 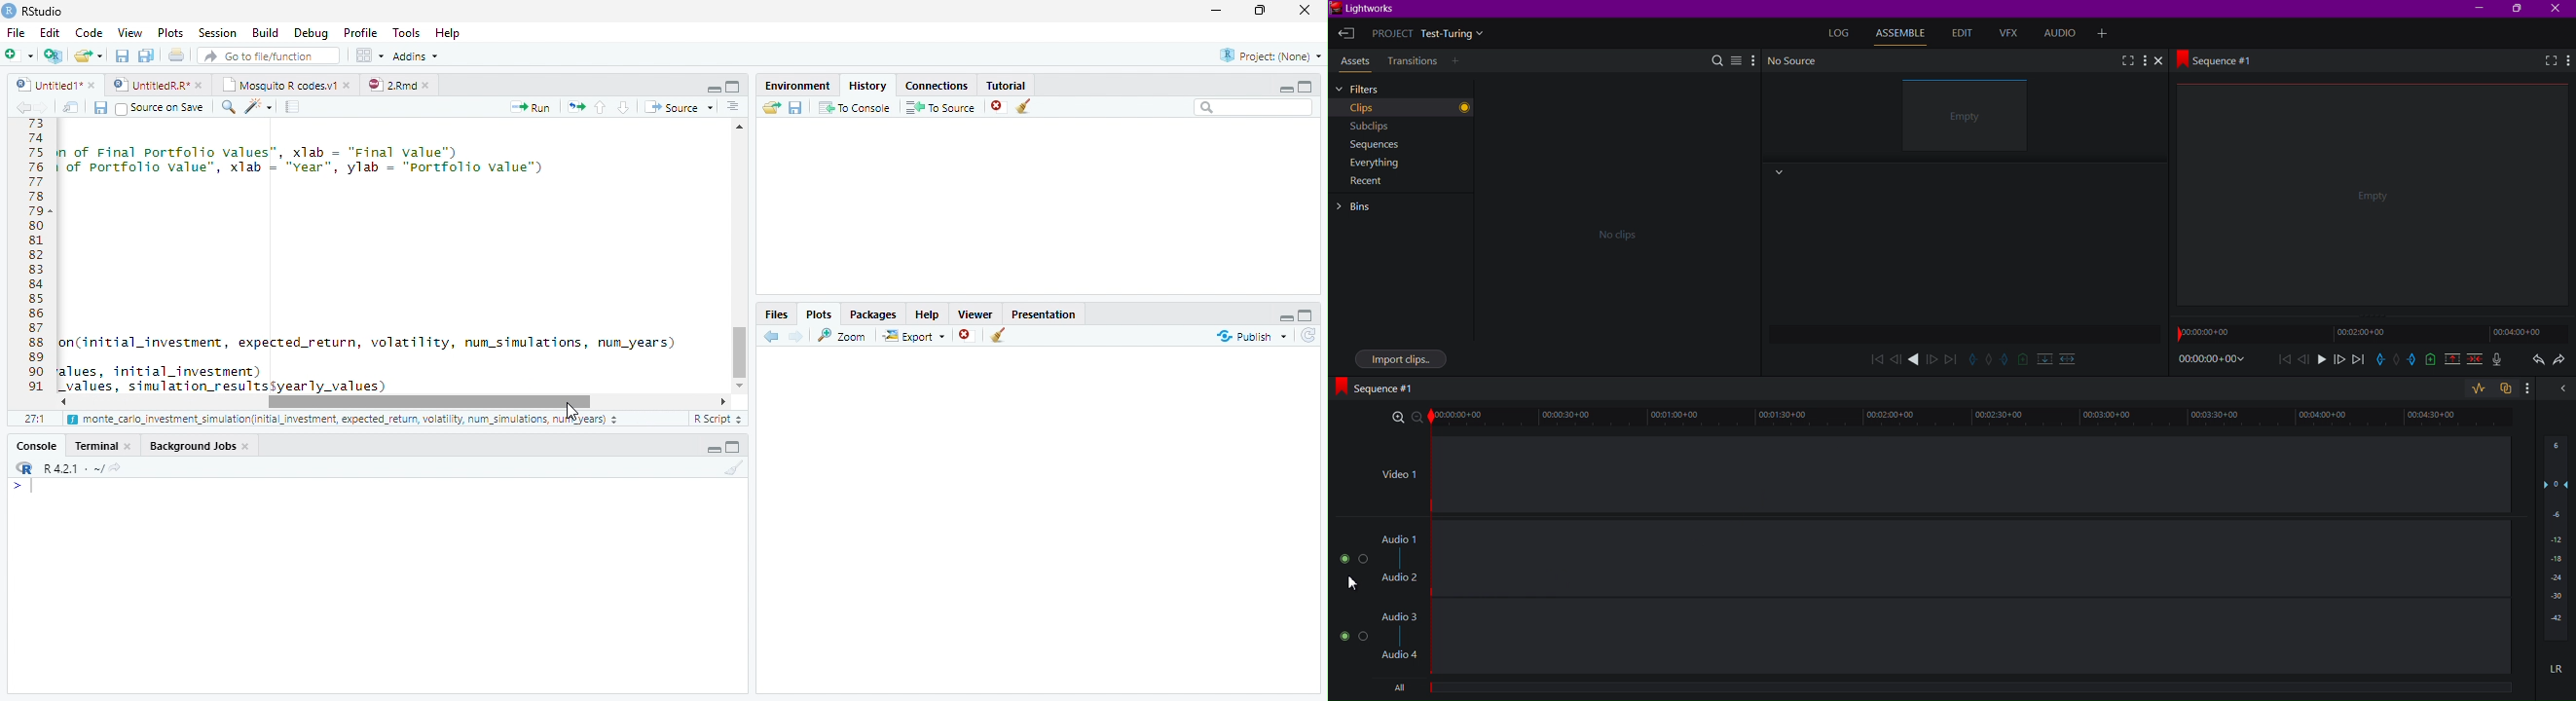 I want to click on Compile Report, so click(x=295, y=107).